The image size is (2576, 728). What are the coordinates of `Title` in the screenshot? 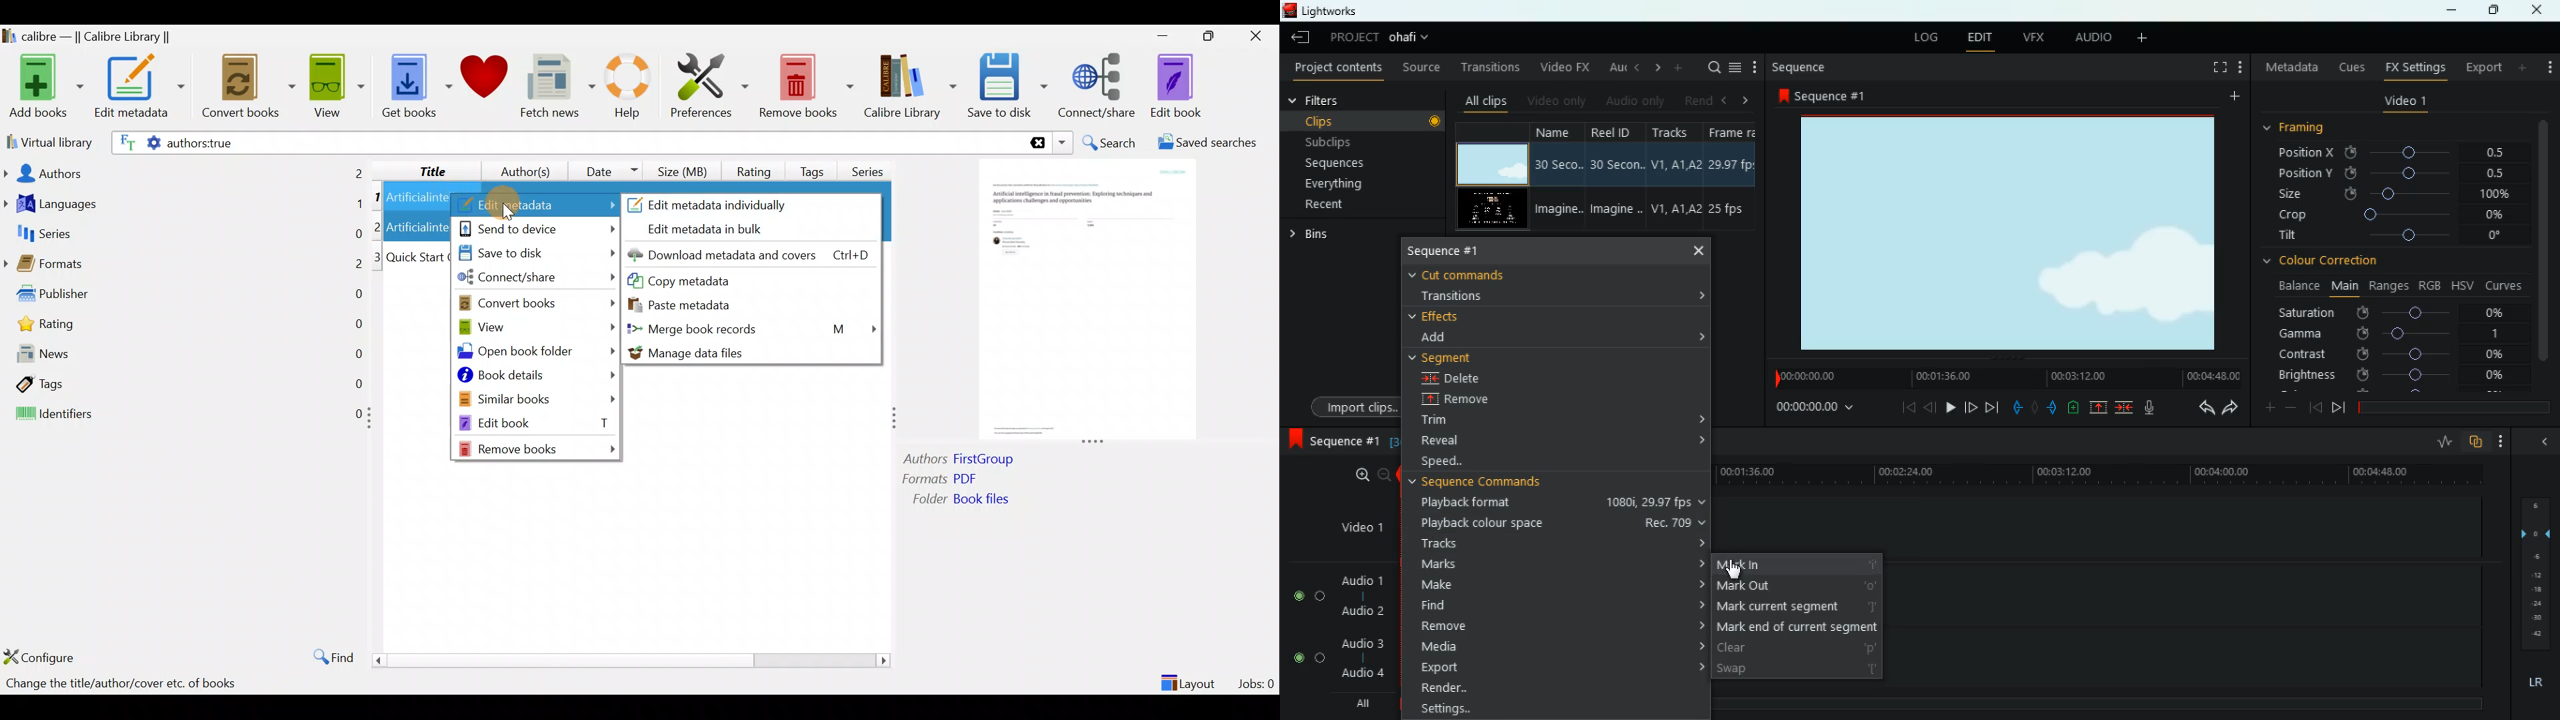 It's located at (422, 169).